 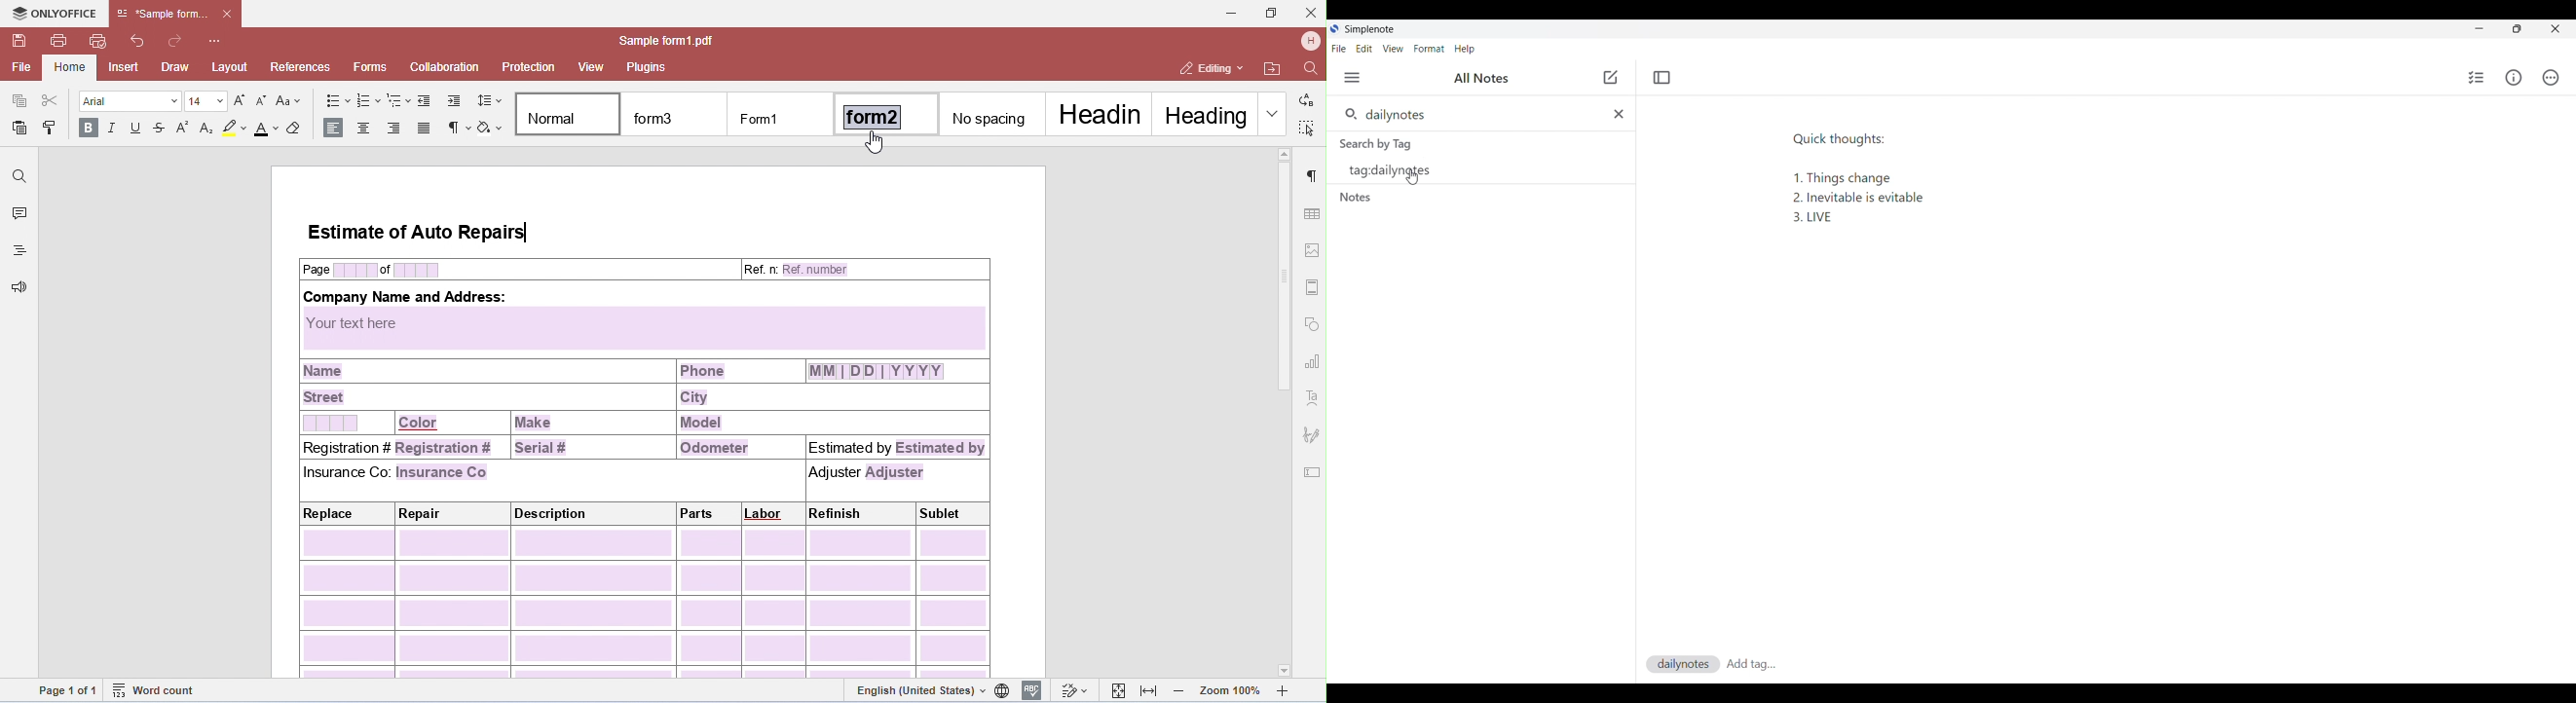 What do you see at coordinates (1410, 177) in the screenshot?
I see `Cursor` at bounding box center [1410, 177].